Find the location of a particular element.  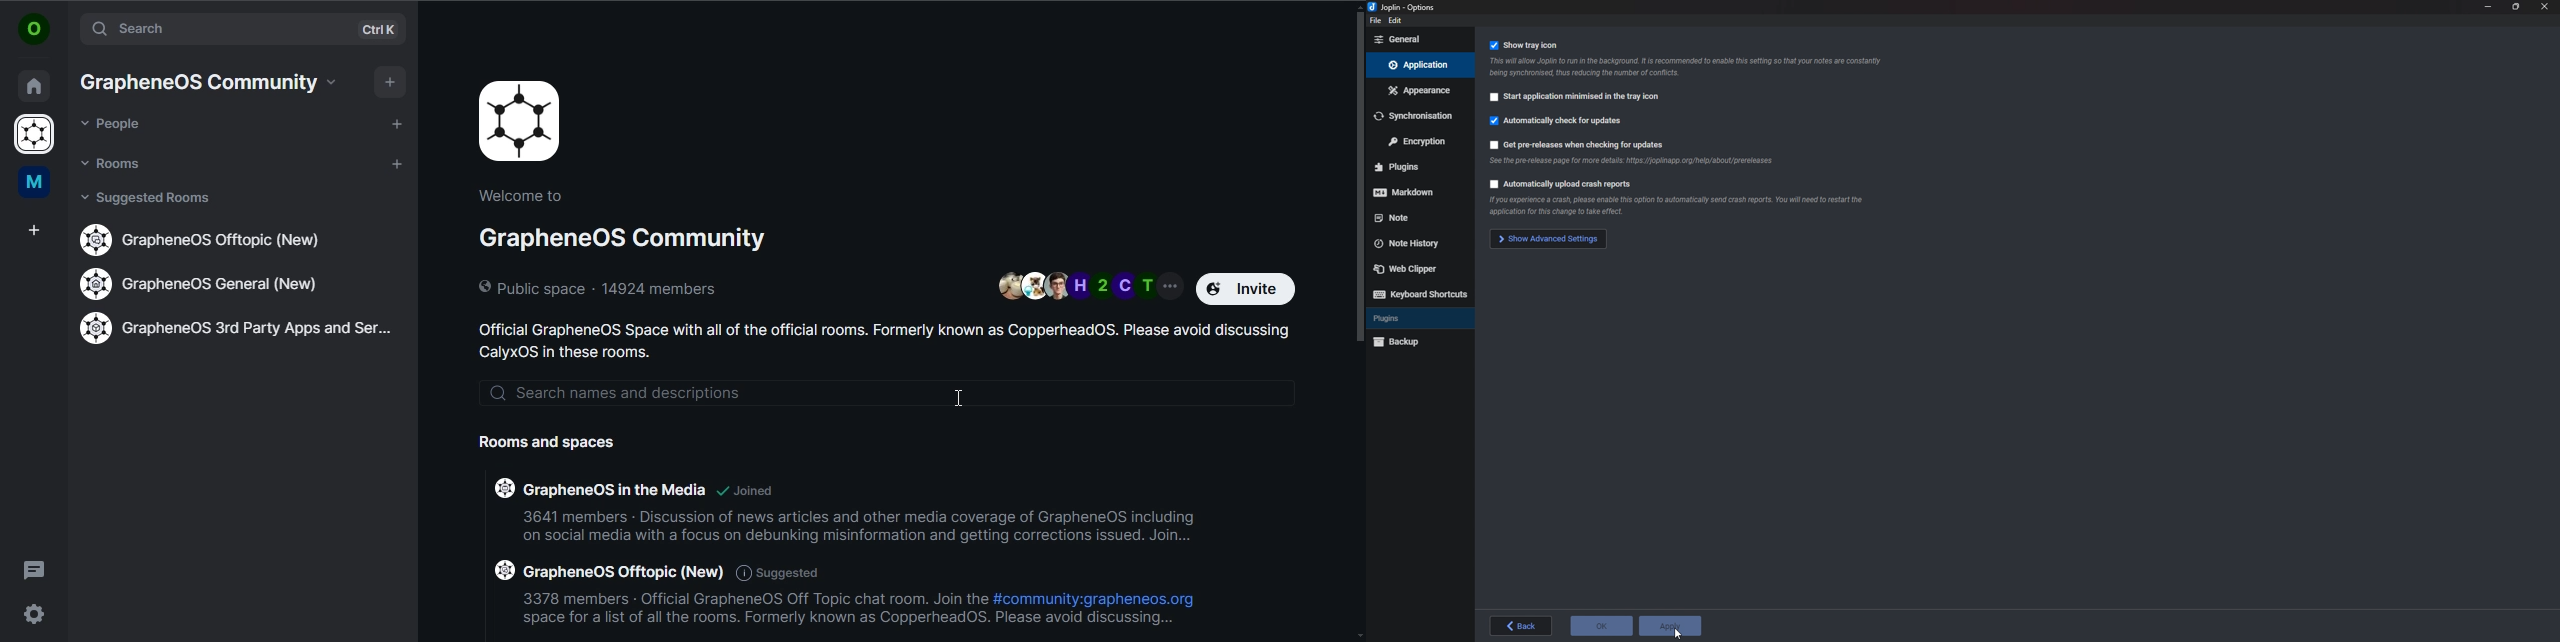

back is located at coordinates (1523, 626).